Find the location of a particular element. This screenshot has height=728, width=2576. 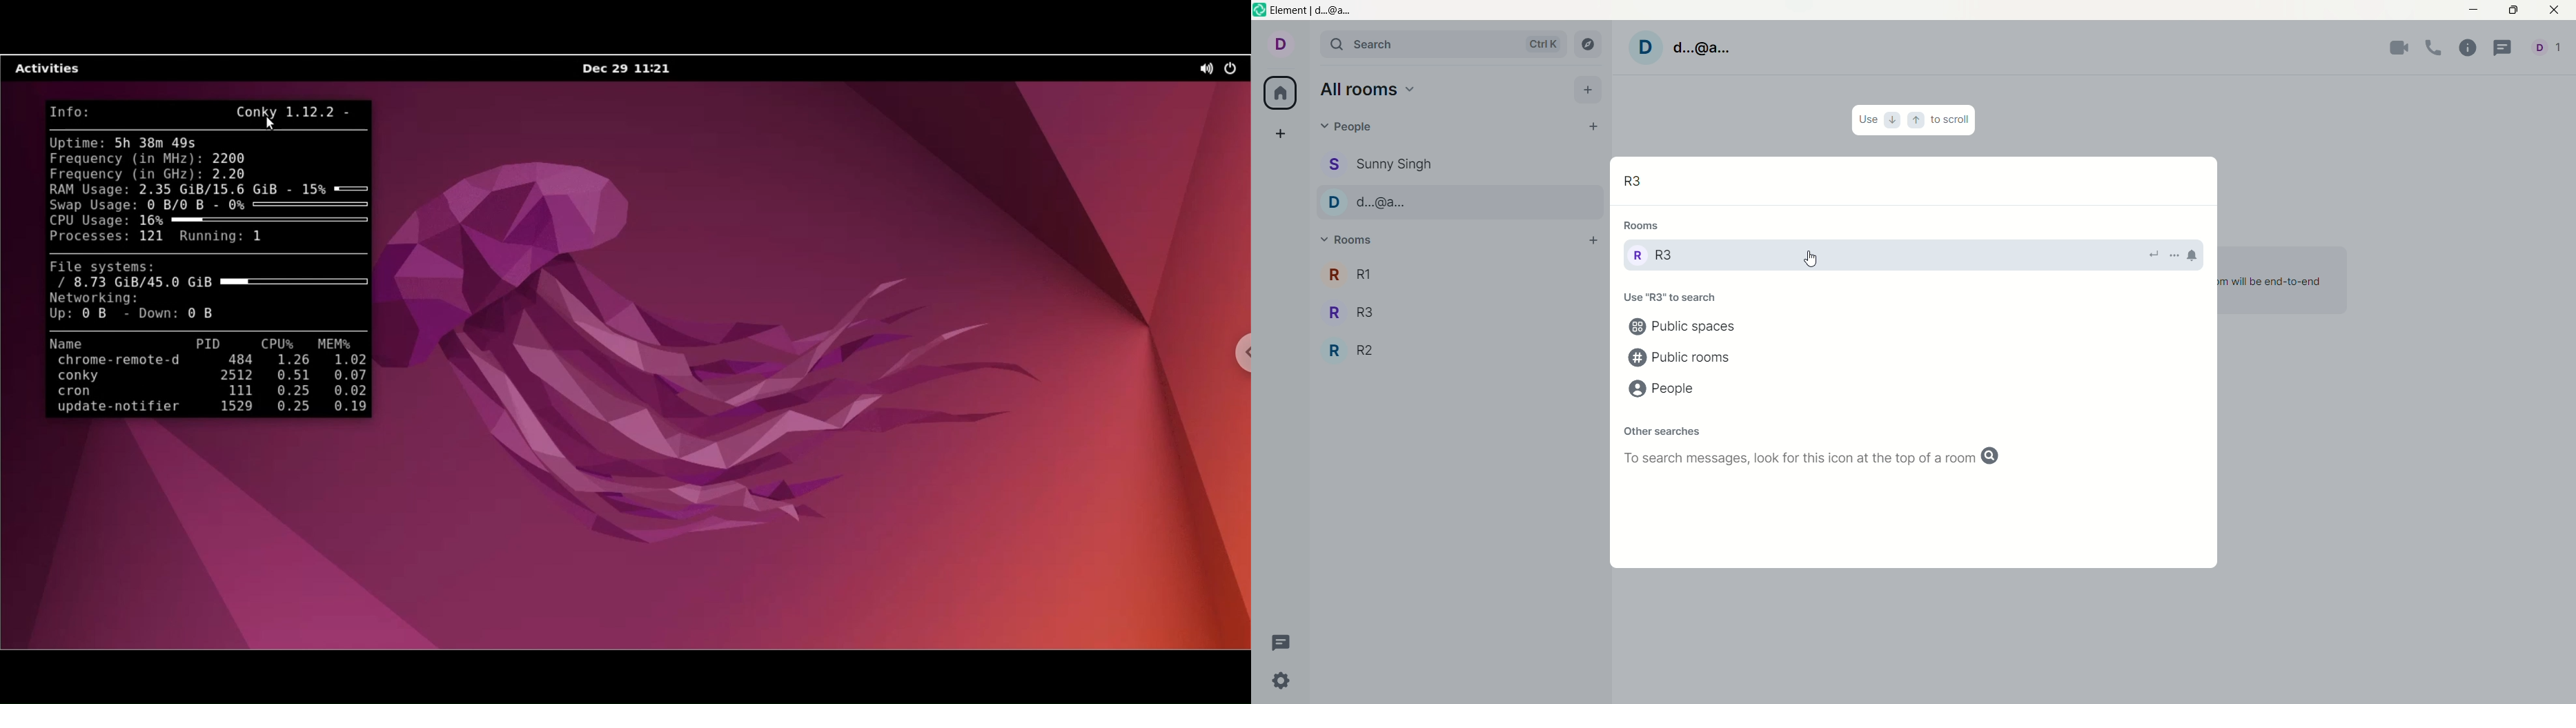

rooms is located at coordinates (1649, 226).